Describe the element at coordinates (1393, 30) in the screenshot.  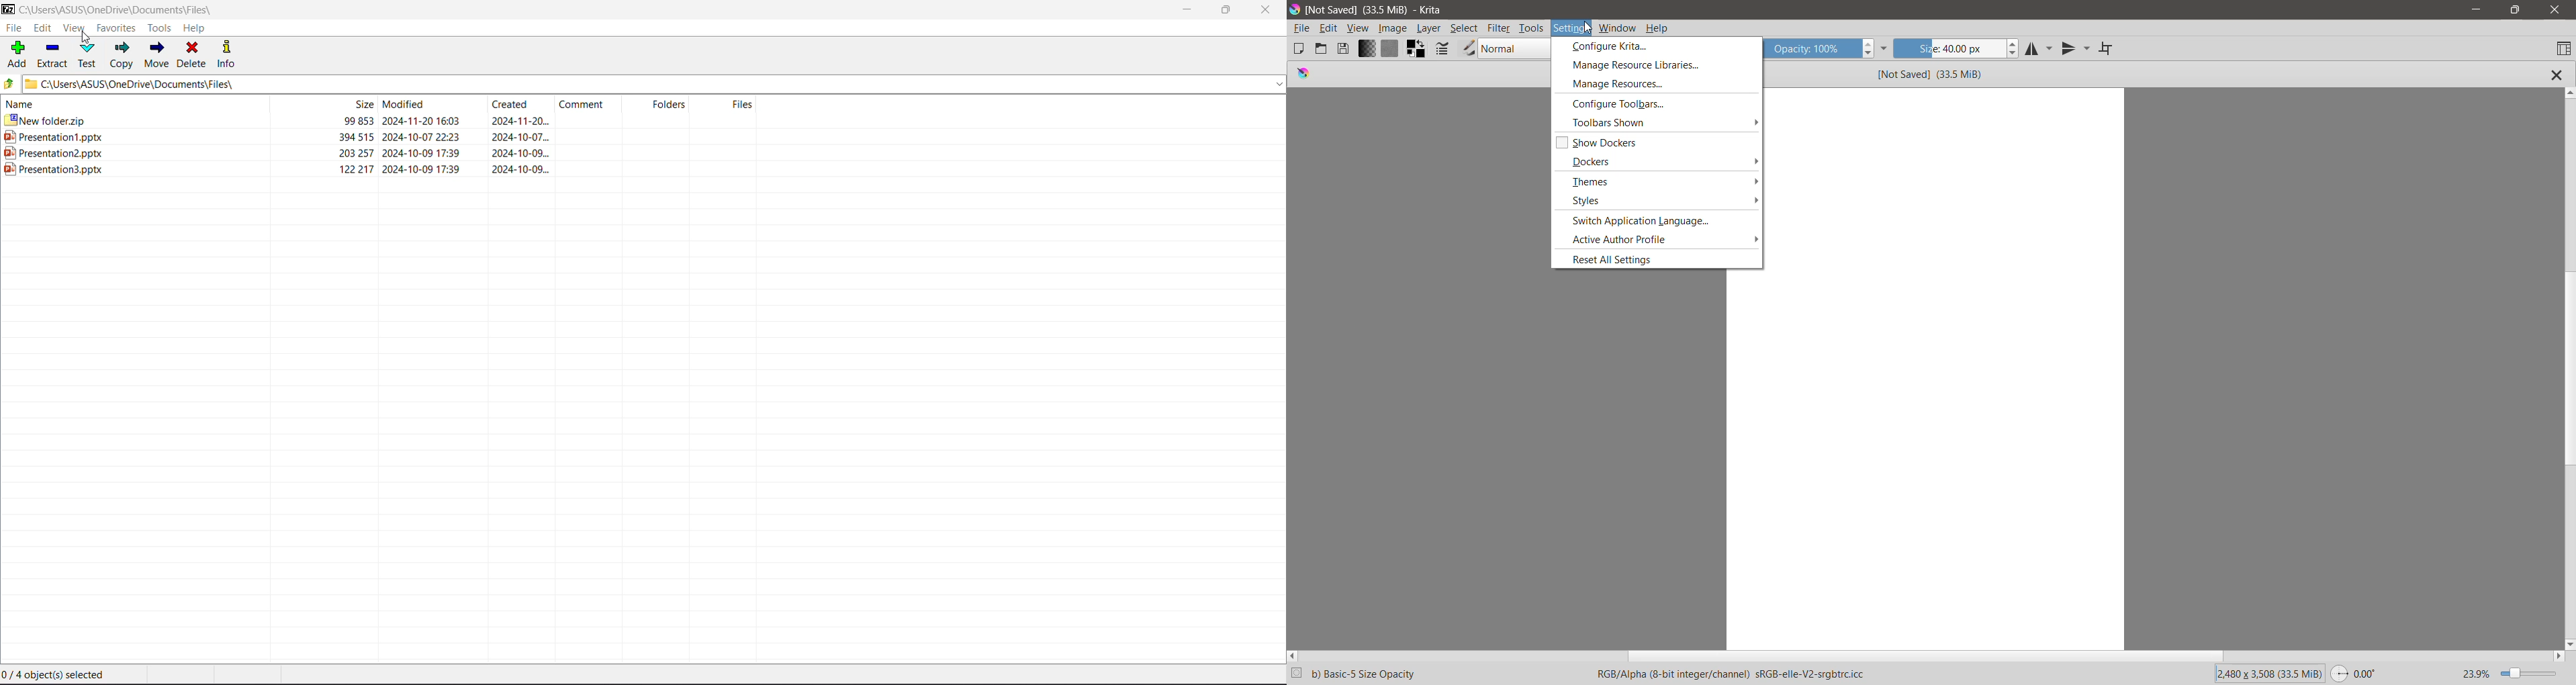
I see `Image` at that location.